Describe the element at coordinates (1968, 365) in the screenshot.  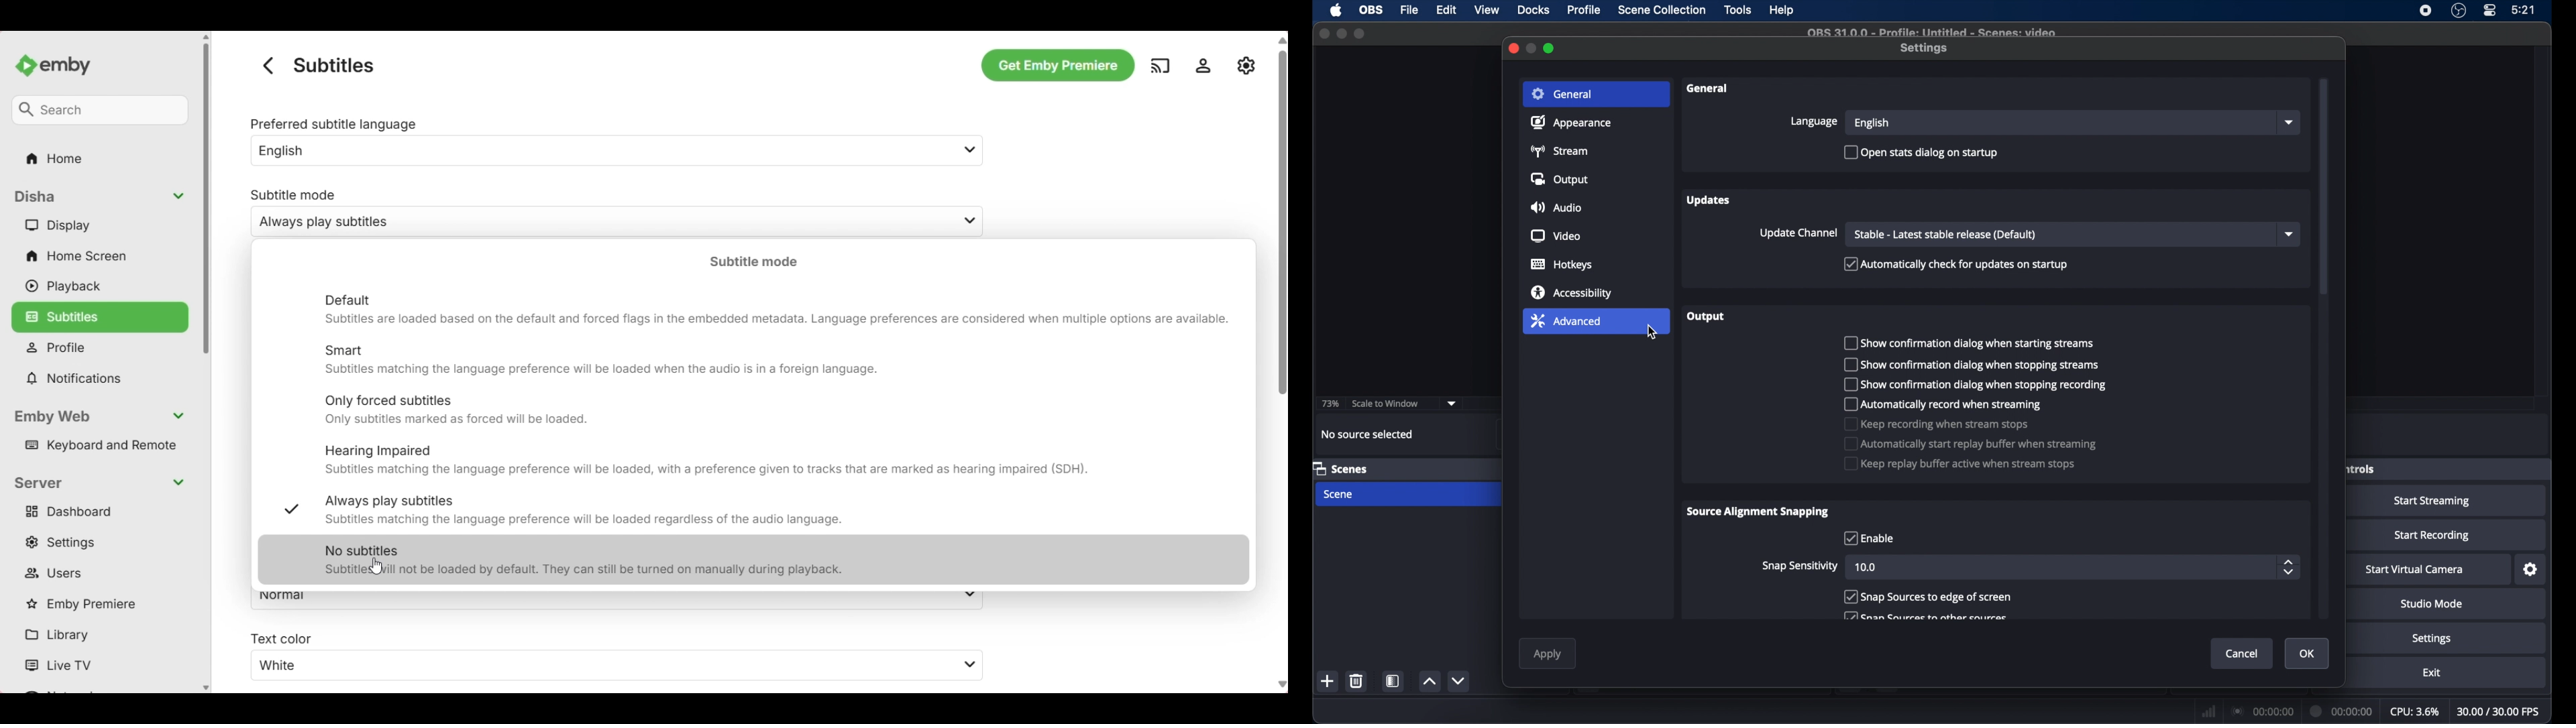
I see `show confirmation dialog when stopping streams` at that location.